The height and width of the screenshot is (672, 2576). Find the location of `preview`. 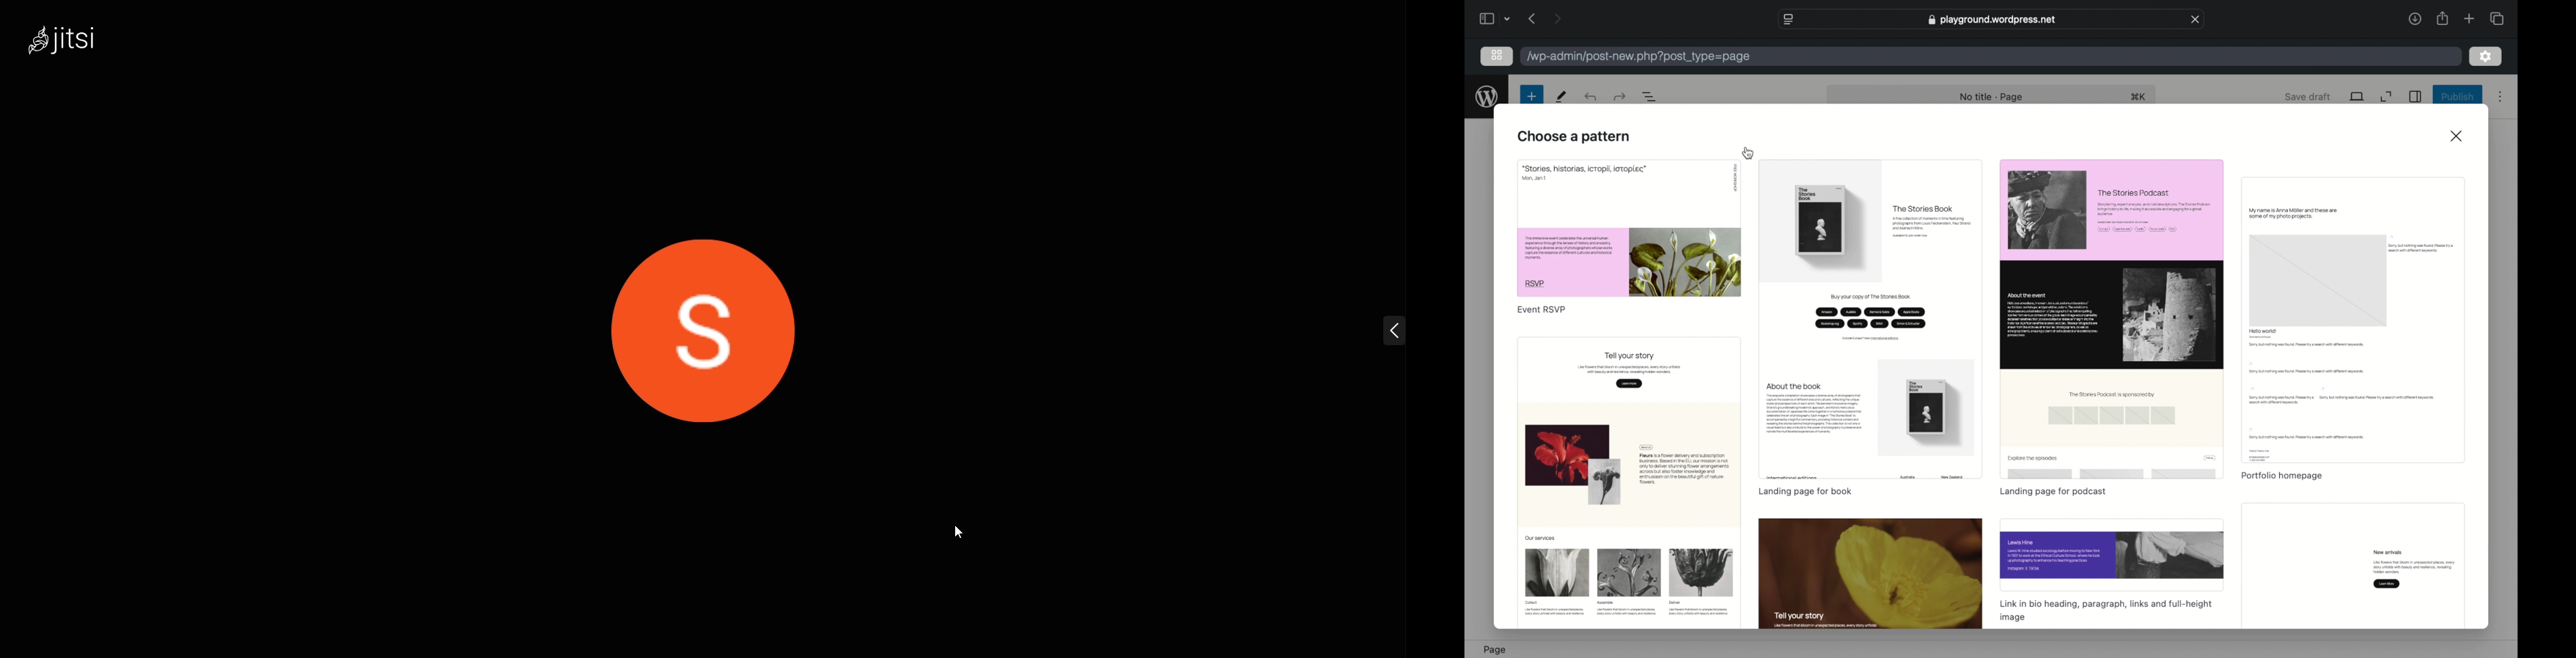

preview is located at coordinates (2353, 320).